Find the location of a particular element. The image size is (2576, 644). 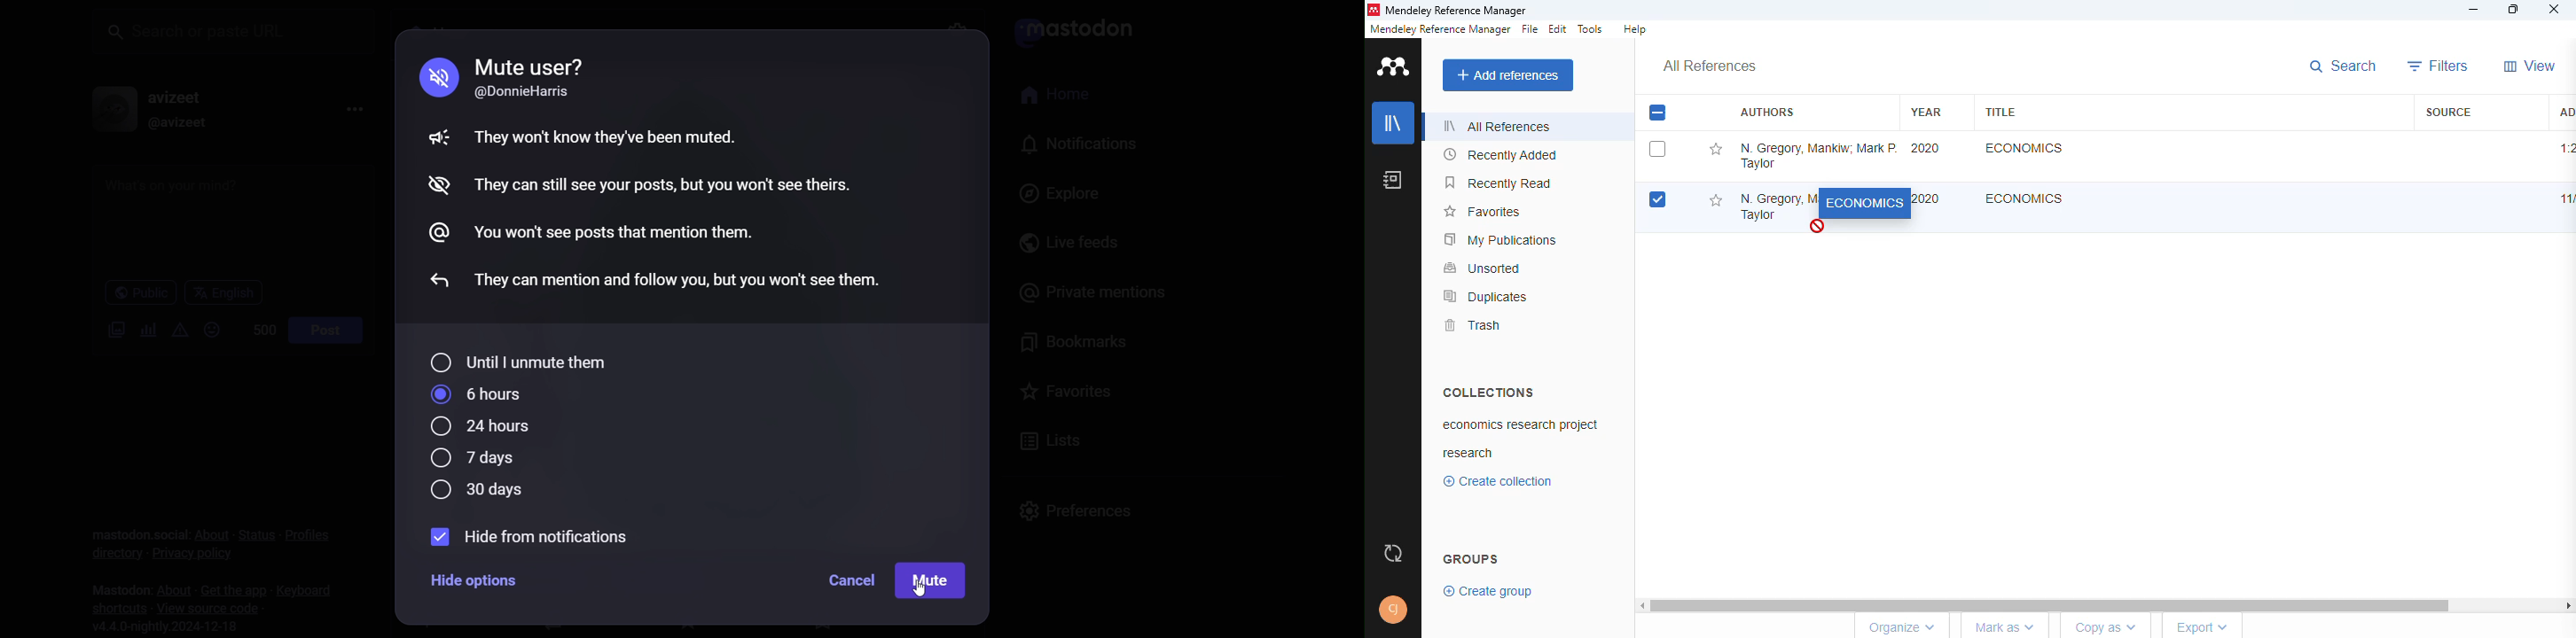

view is located at coordinates (2530, 66).